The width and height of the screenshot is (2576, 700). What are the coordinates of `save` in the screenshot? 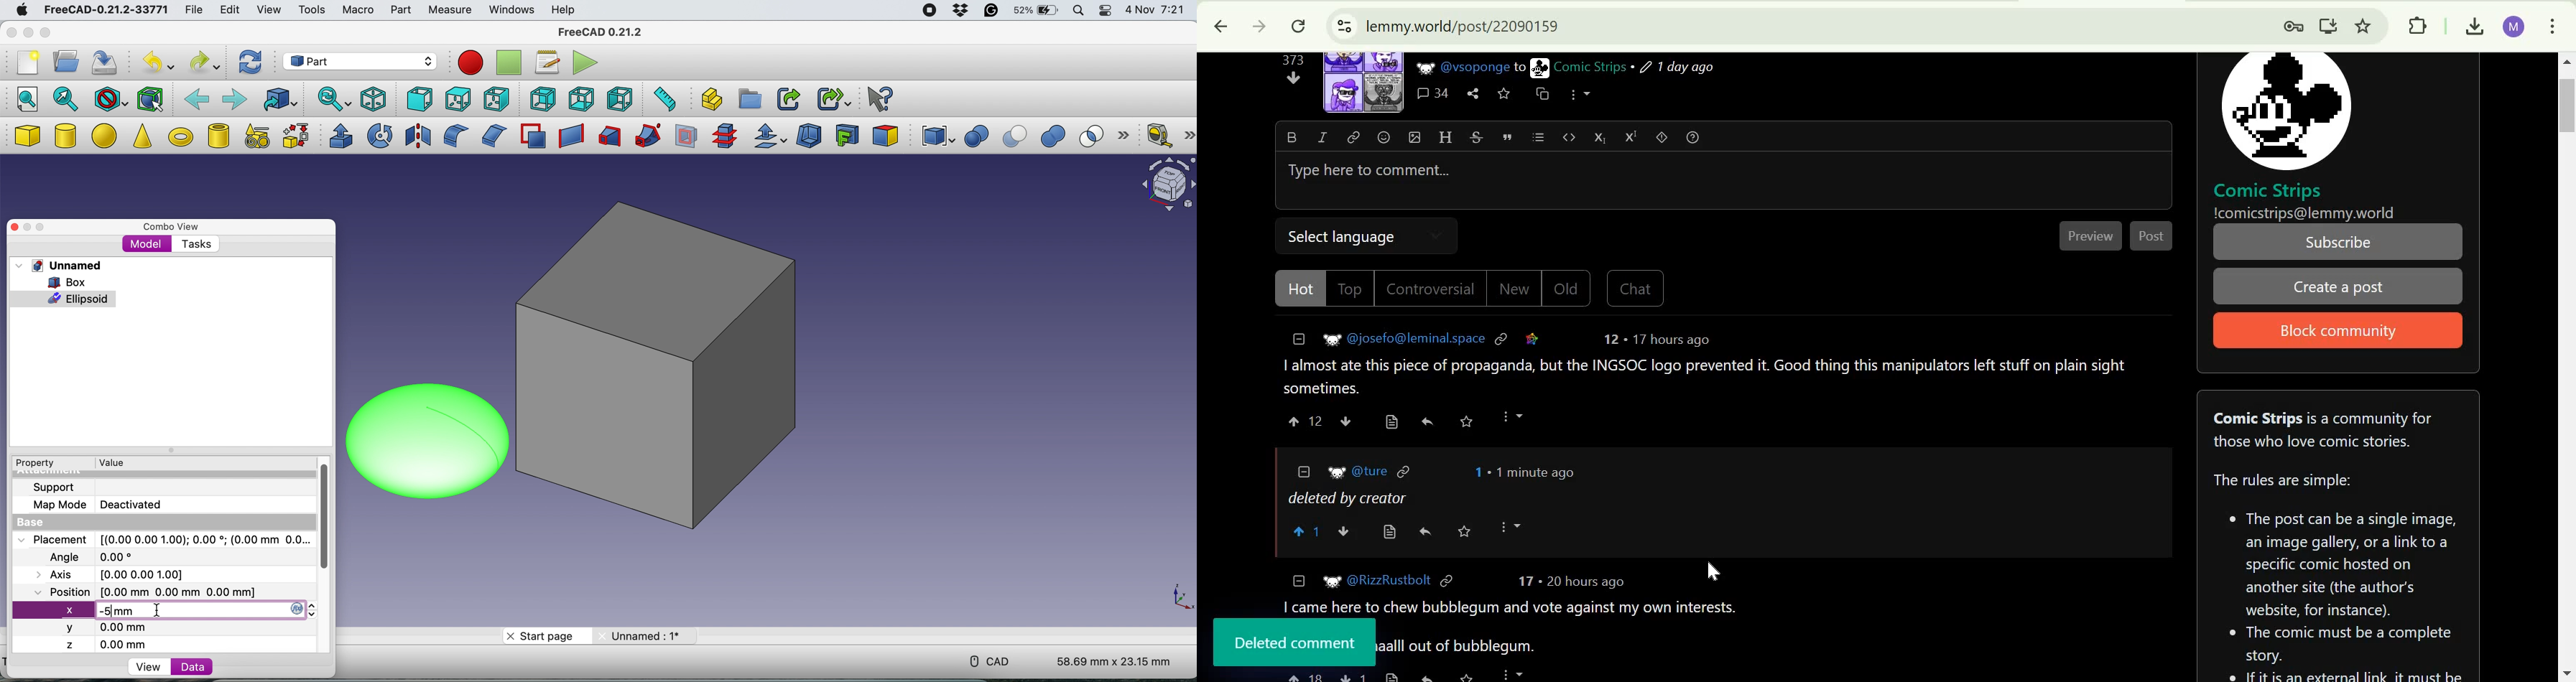 It's located at (106, 64).